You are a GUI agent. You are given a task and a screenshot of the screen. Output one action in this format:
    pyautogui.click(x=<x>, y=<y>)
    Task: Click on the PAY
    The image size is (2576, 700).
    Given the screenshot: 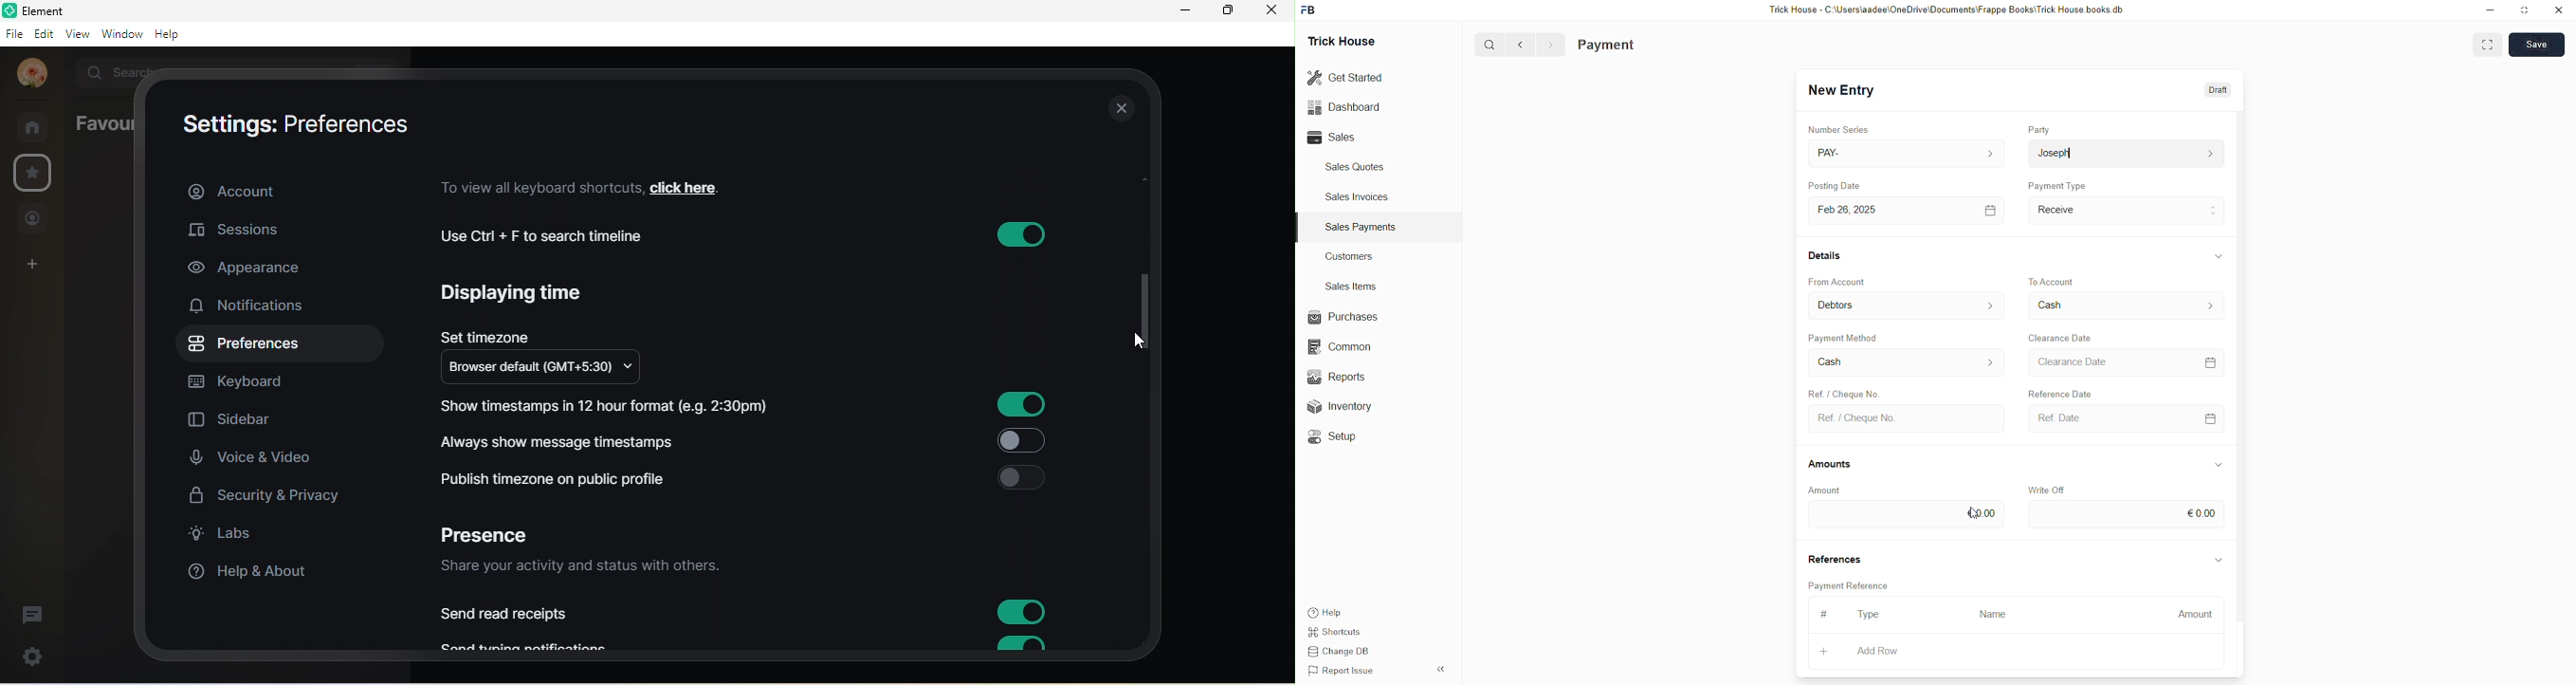 What is the action you would take?
    pyautogui.click(x=1909, y=153)
    